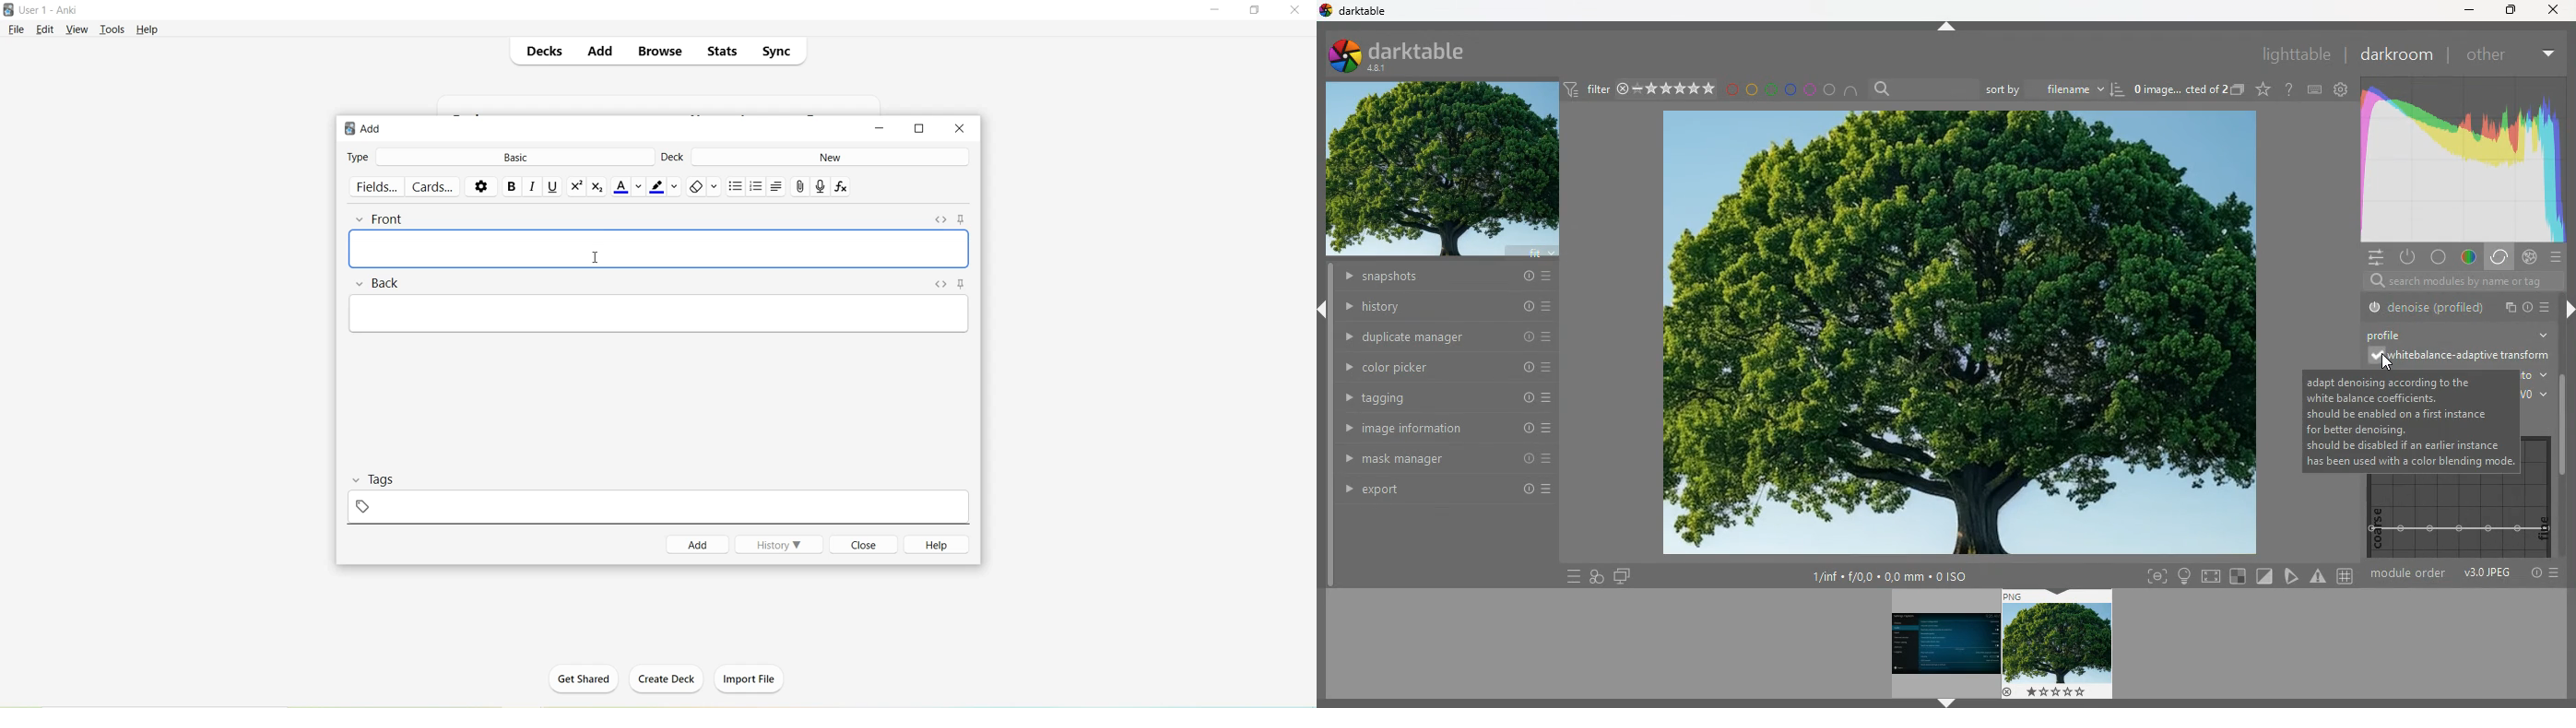 Image resolution: width=2576 pixels, height=728 pixels. I want to click on pink, so click(1810, 89).